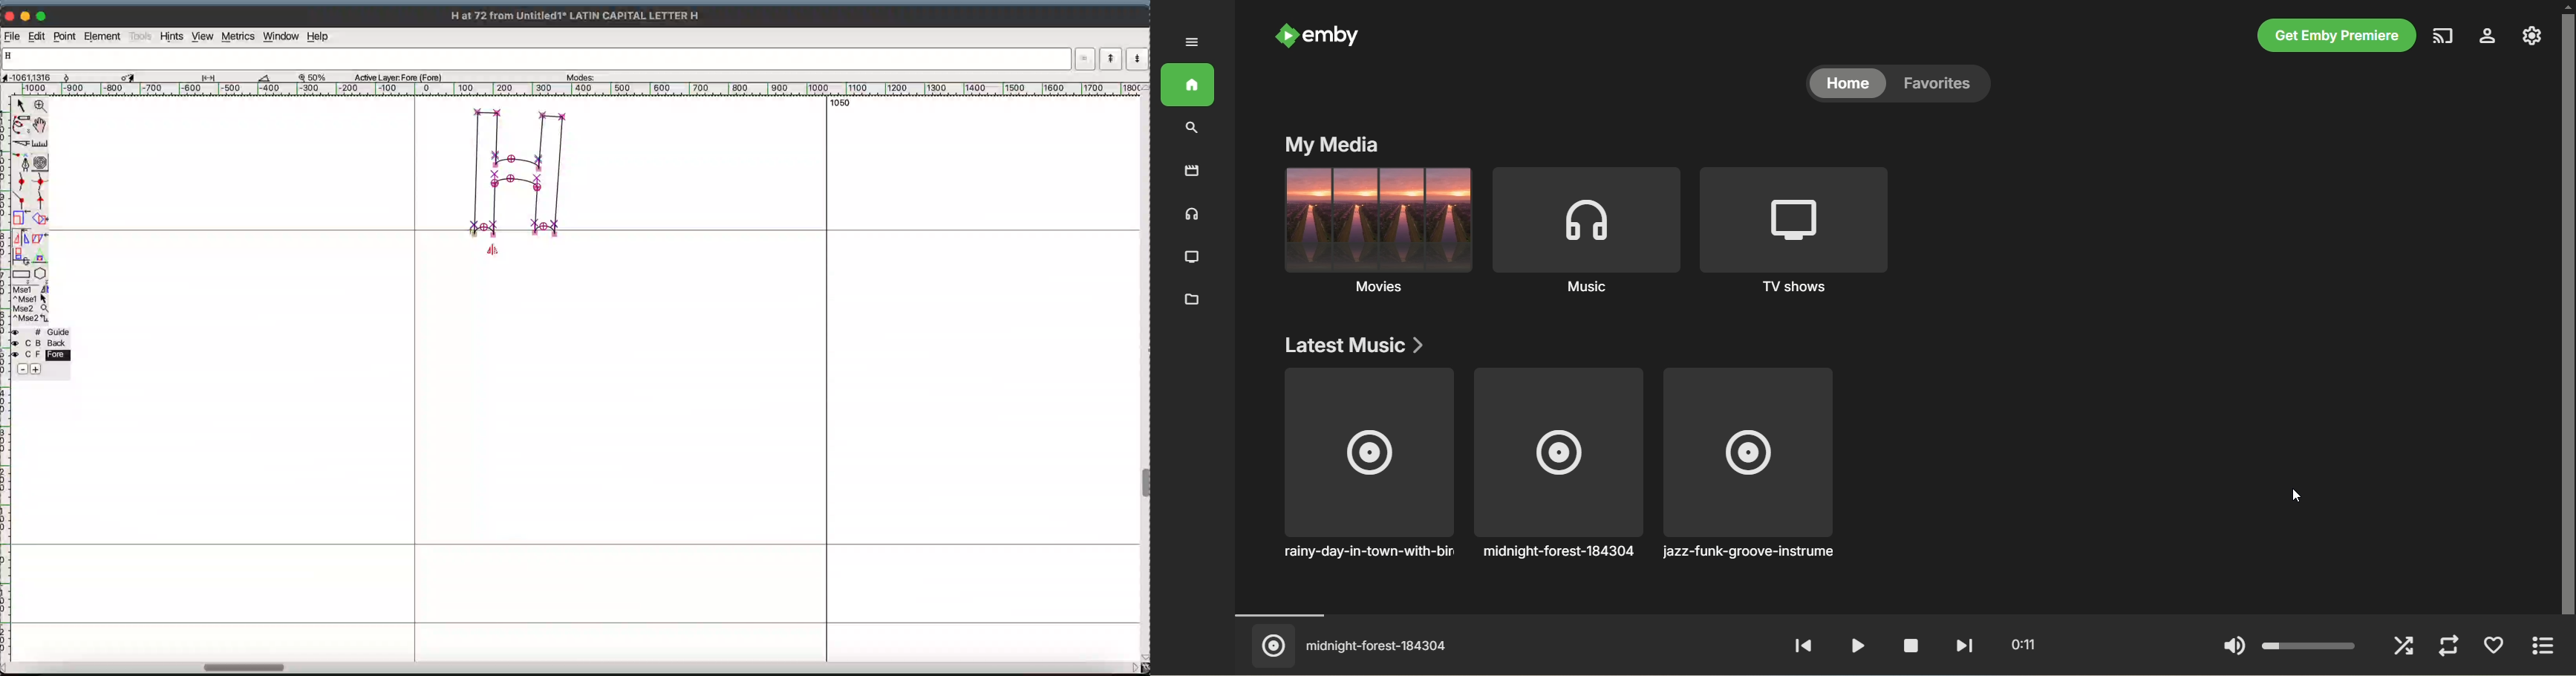 The width and height of the screenshot is (2576, 700). What do you see at coordinates (21, 274) in the screenshot?
I see `rectangle/ellipse` at bounding box center [21, 274].